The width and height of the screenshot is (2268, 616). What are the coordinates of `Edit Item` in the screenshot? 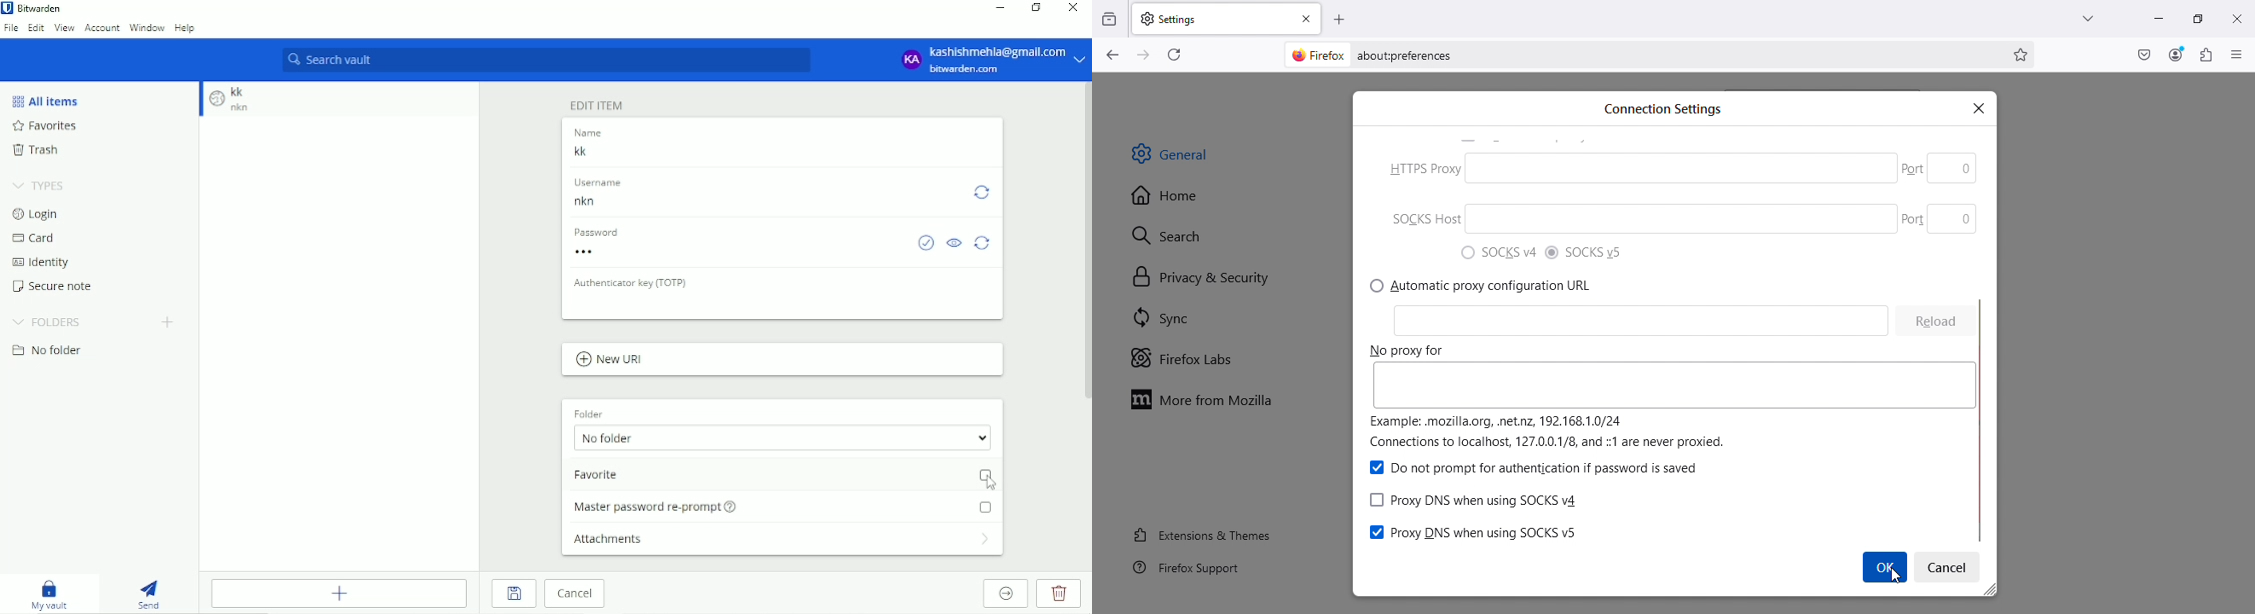 It's located at (597, 105).